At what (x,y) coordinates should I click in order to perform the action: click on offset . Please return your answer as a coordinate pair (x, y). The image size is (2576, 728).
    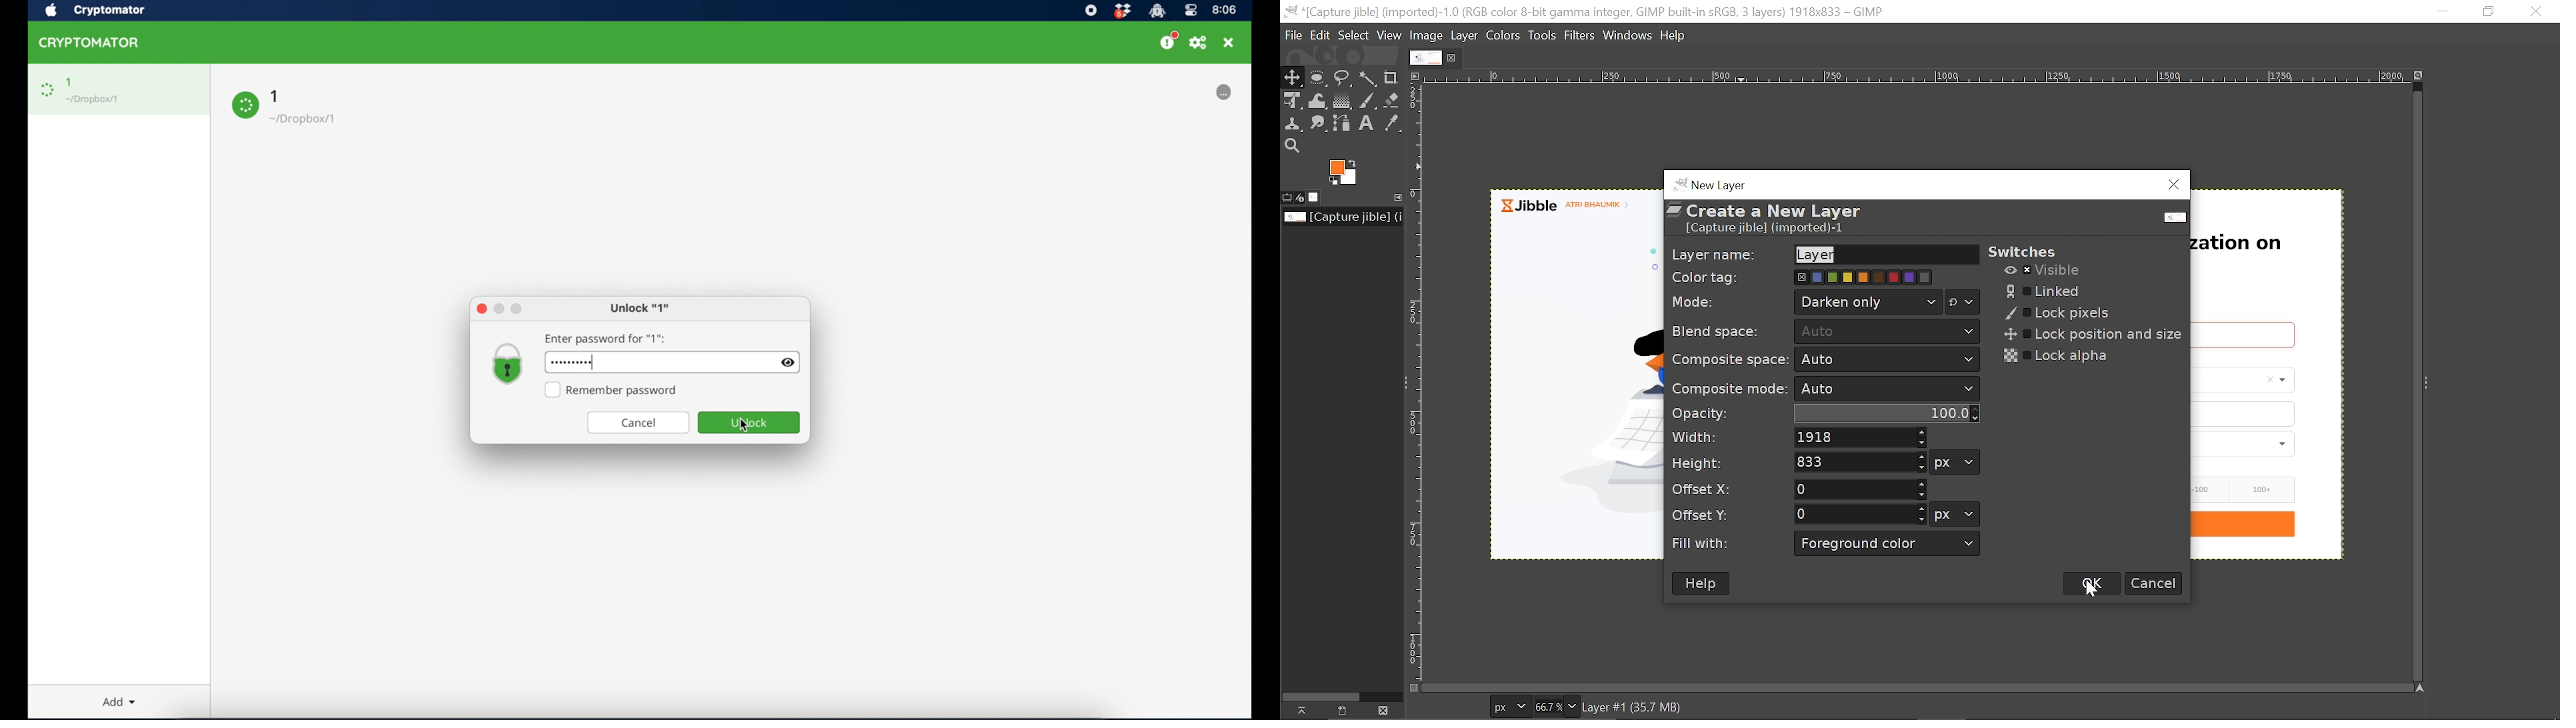
    Looking at the image, I should click on (1706, 486).